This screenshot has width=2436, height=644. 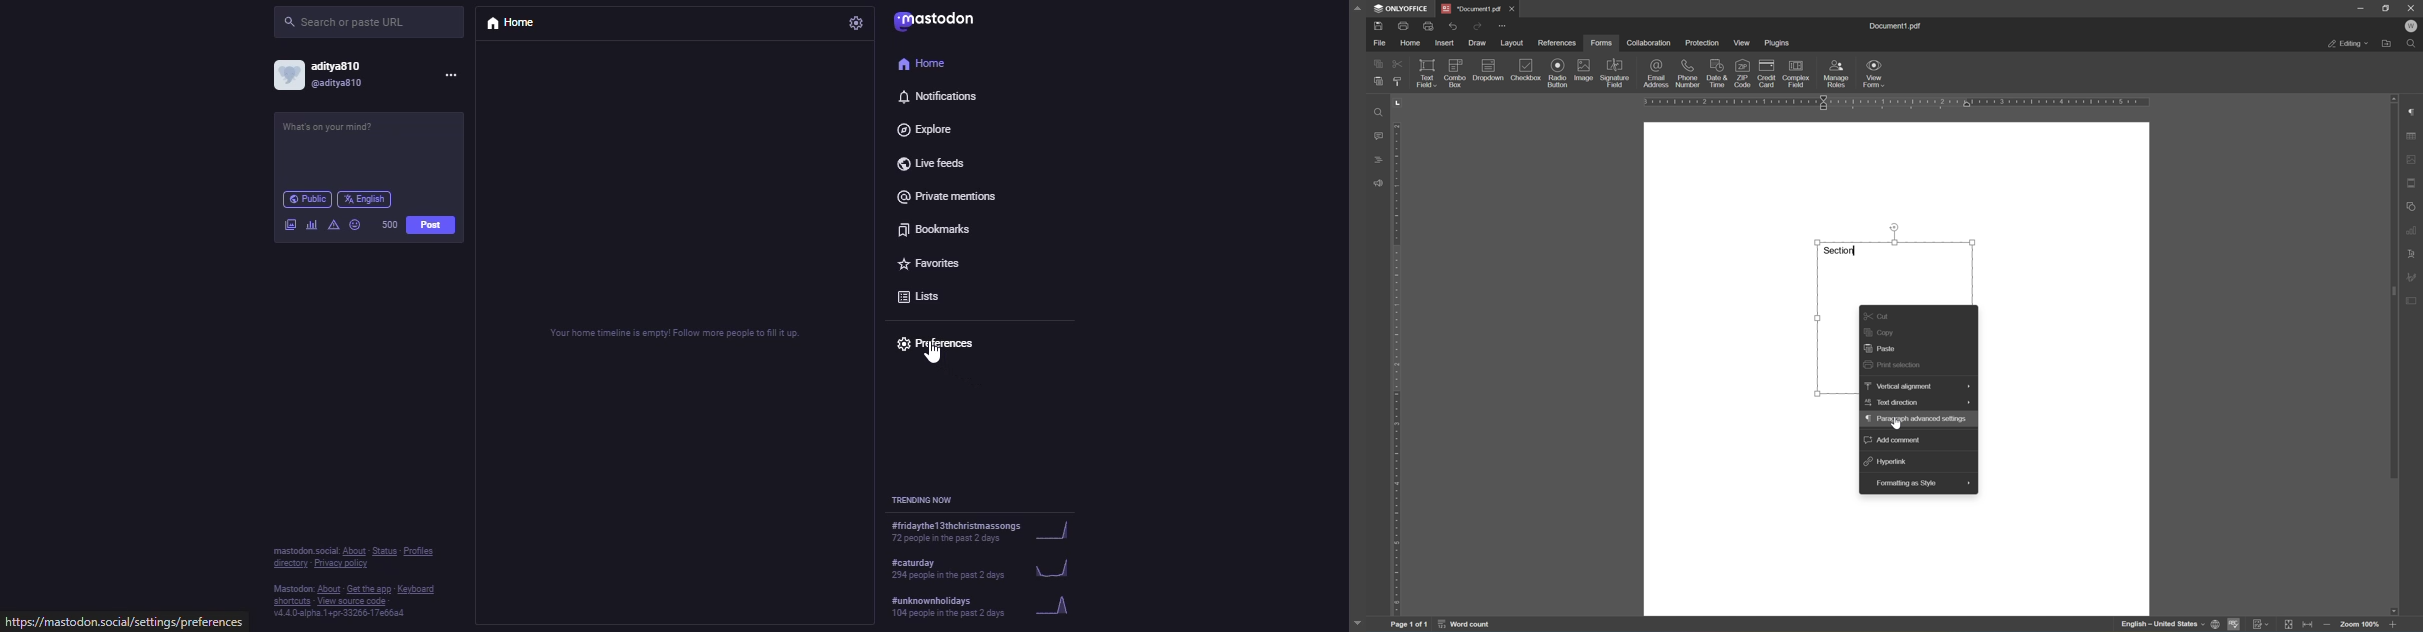 What do you see at coordinates (982, 570) in the screenshot?
I see `trending` at bounding box center [982, 570].